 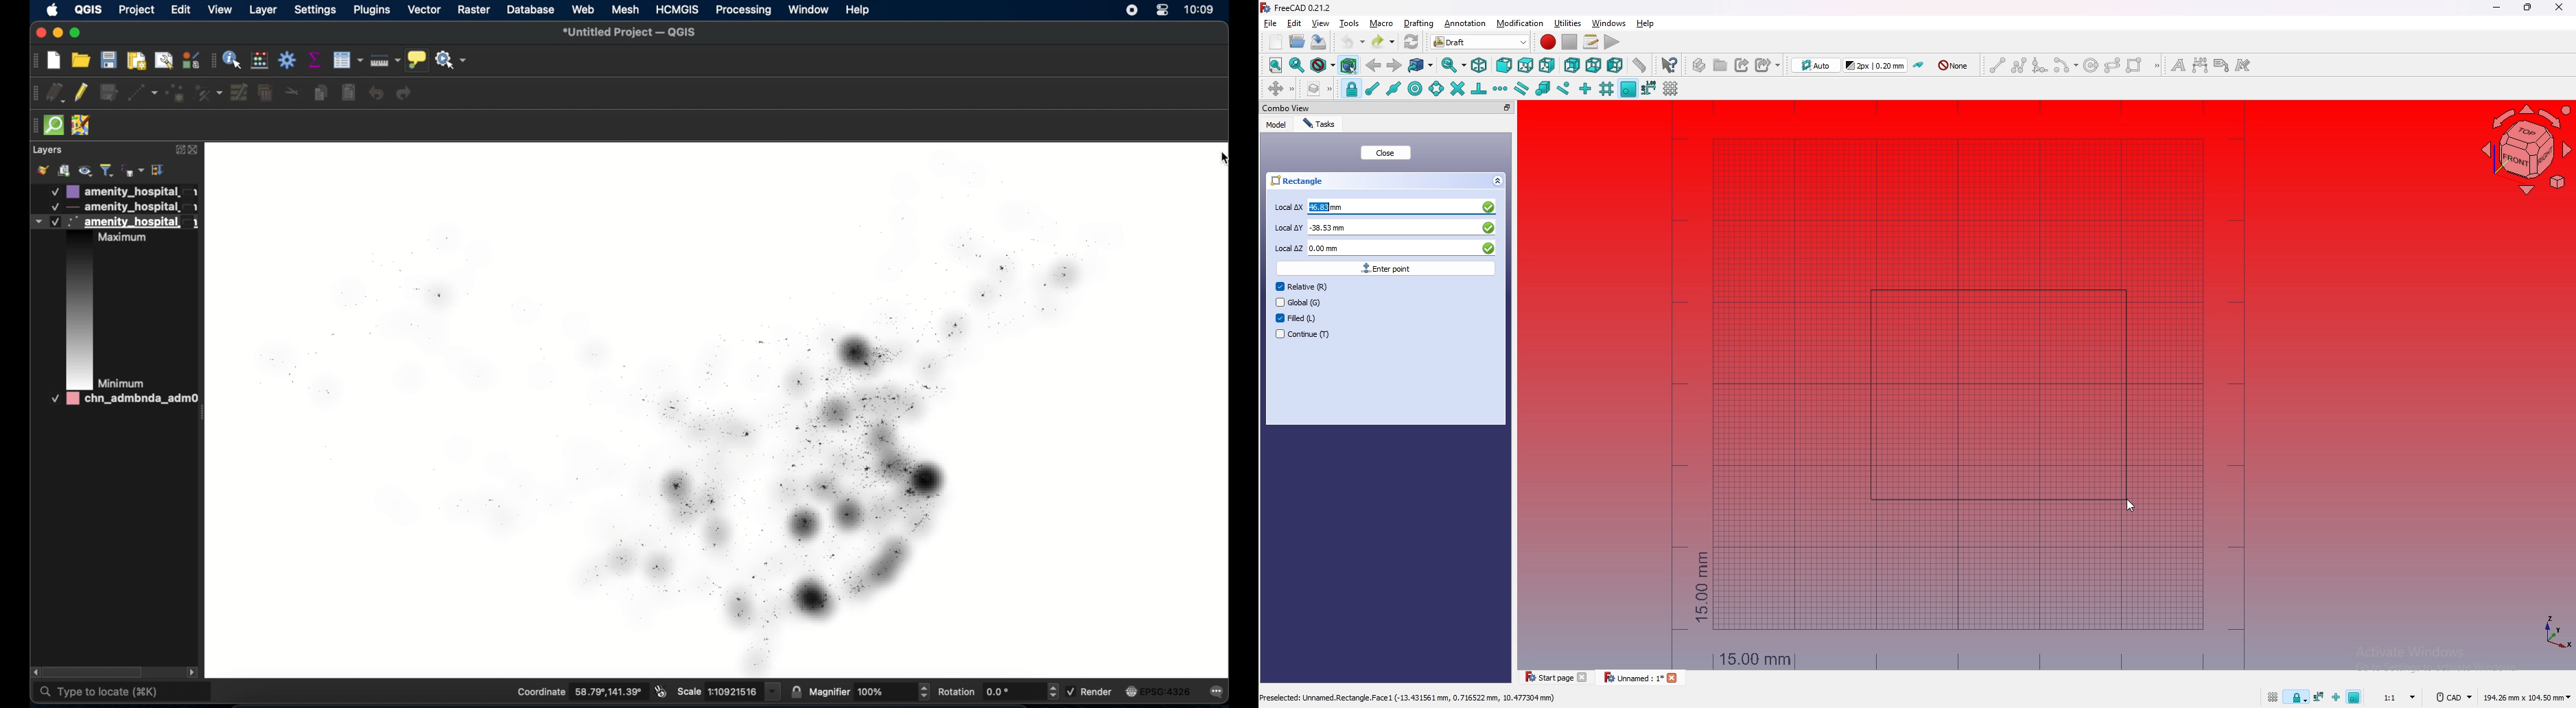 I want to click on rectangle, so click(x=1387, y=180).